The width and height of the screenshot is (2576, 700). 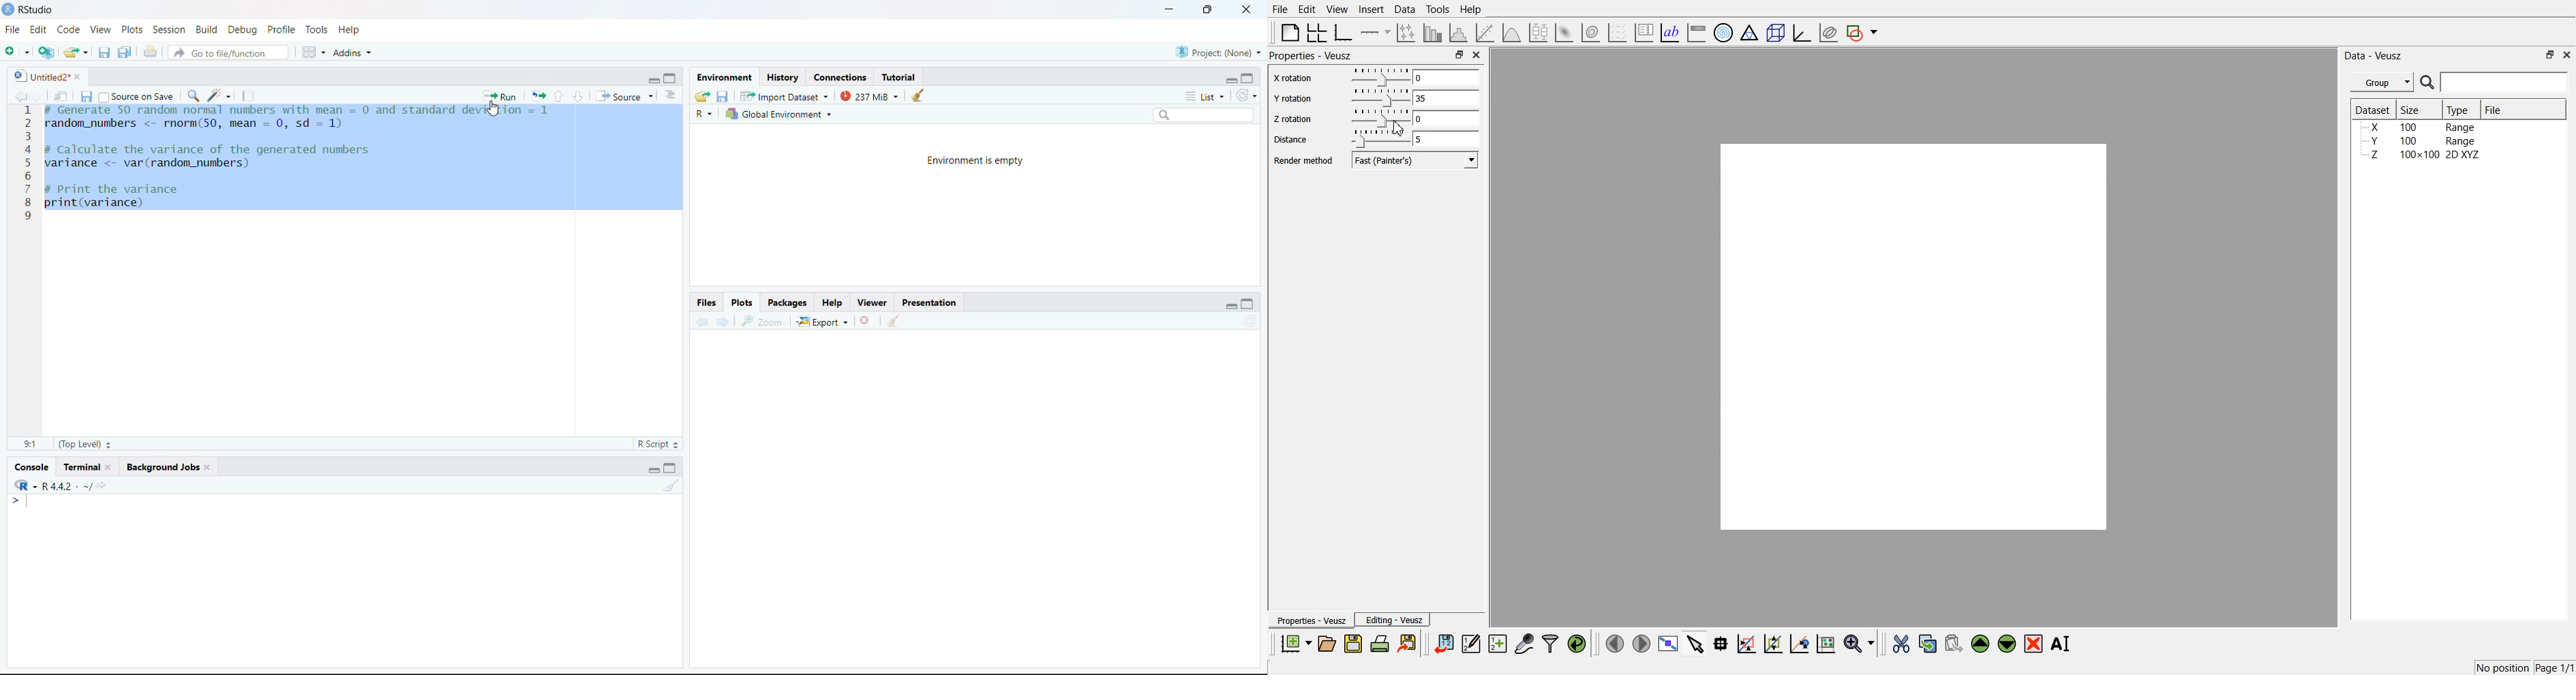 What do you see at coordinates (1248, 10) in the screenshot?
I see `close` at bounding box center [1248, 10].